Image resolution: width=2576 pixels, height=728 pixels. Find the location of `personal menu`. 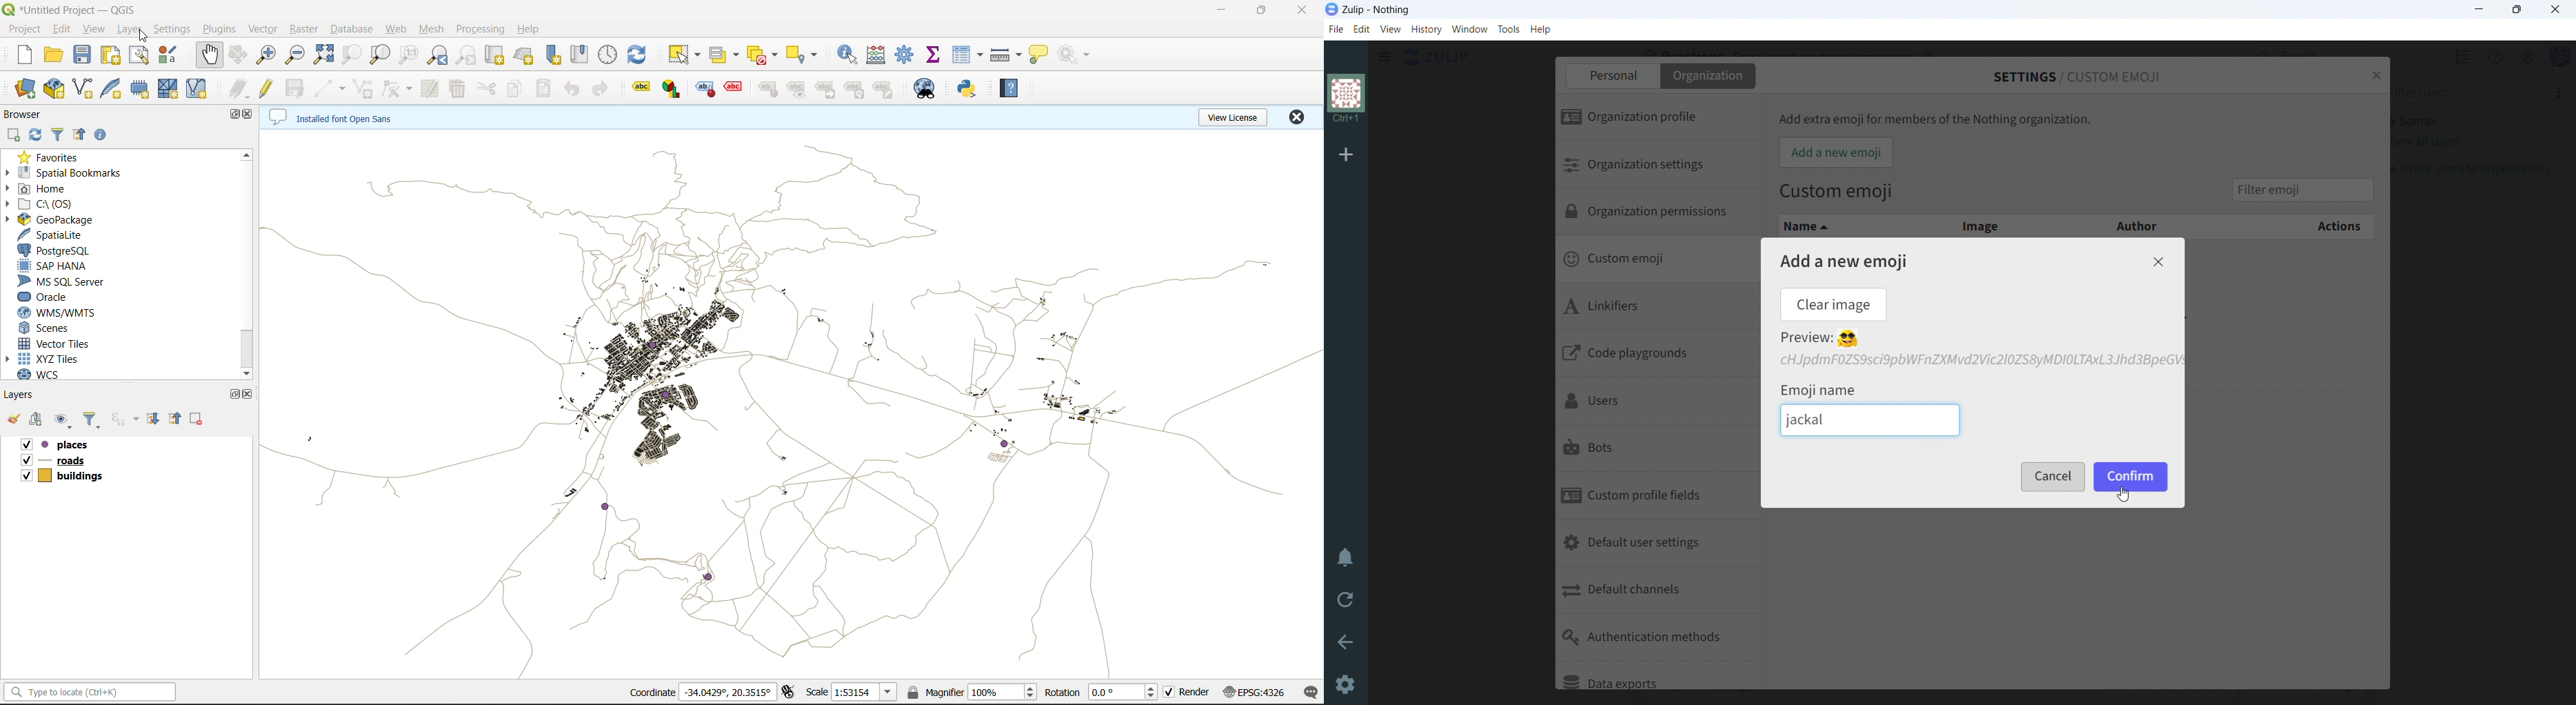

personal menu is located at coordinates (2548, 57).